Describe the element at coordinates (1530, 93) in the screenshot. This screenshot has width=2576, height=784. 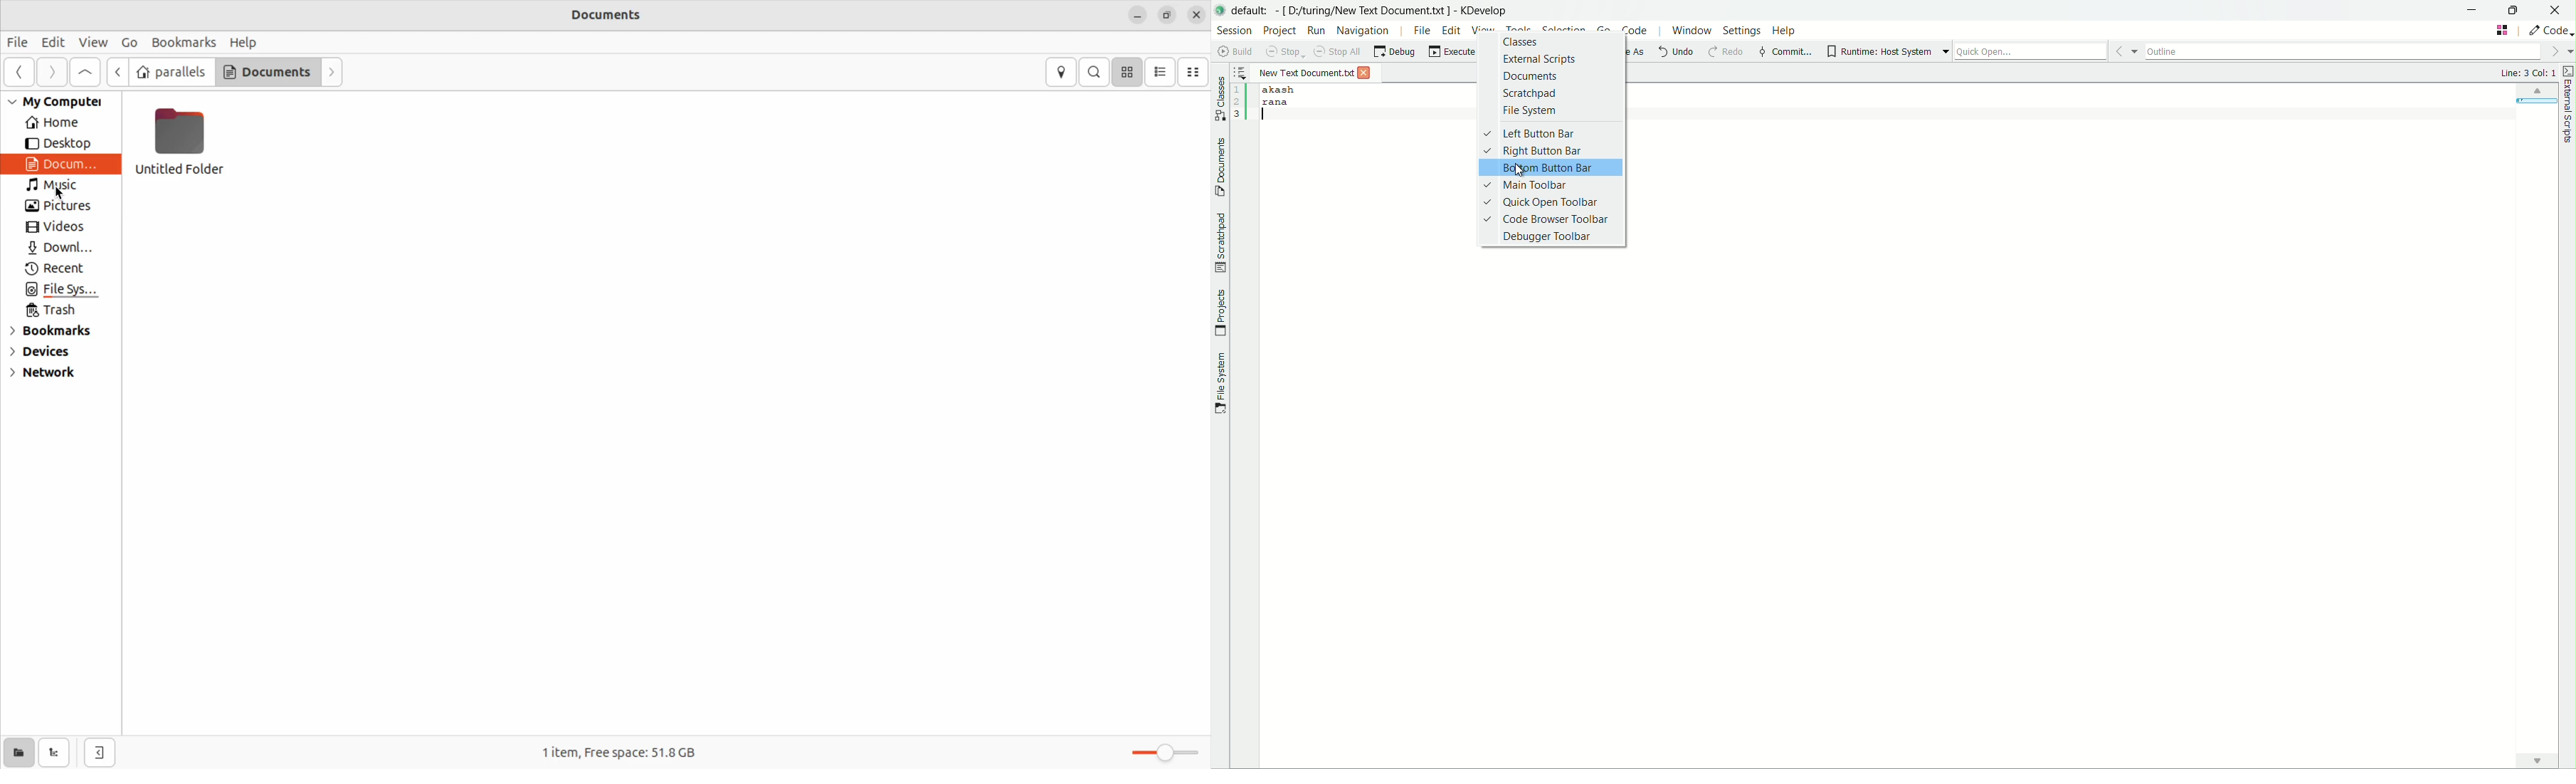
I see `scratchpad` at that location.